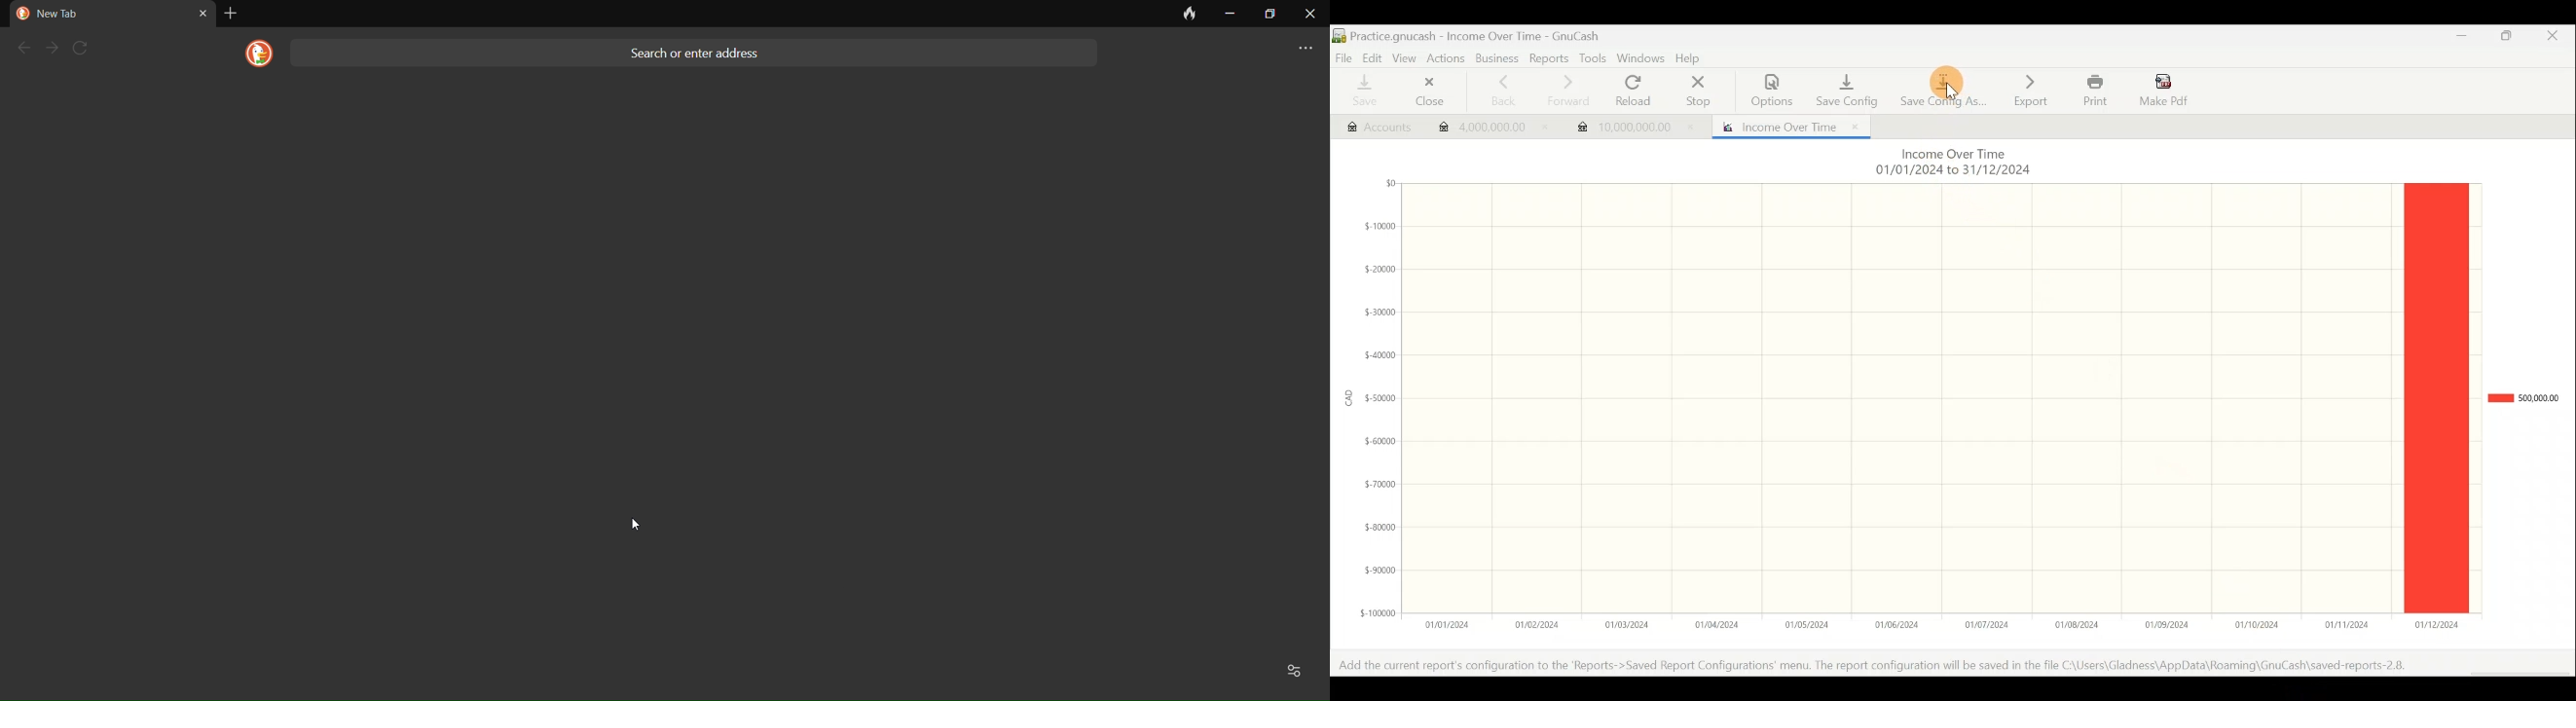 The height and width of the screenshot is (728, 2576). Describe the element at coordinates (1641, 59) in the screenshot. I see `Windows` at that location.